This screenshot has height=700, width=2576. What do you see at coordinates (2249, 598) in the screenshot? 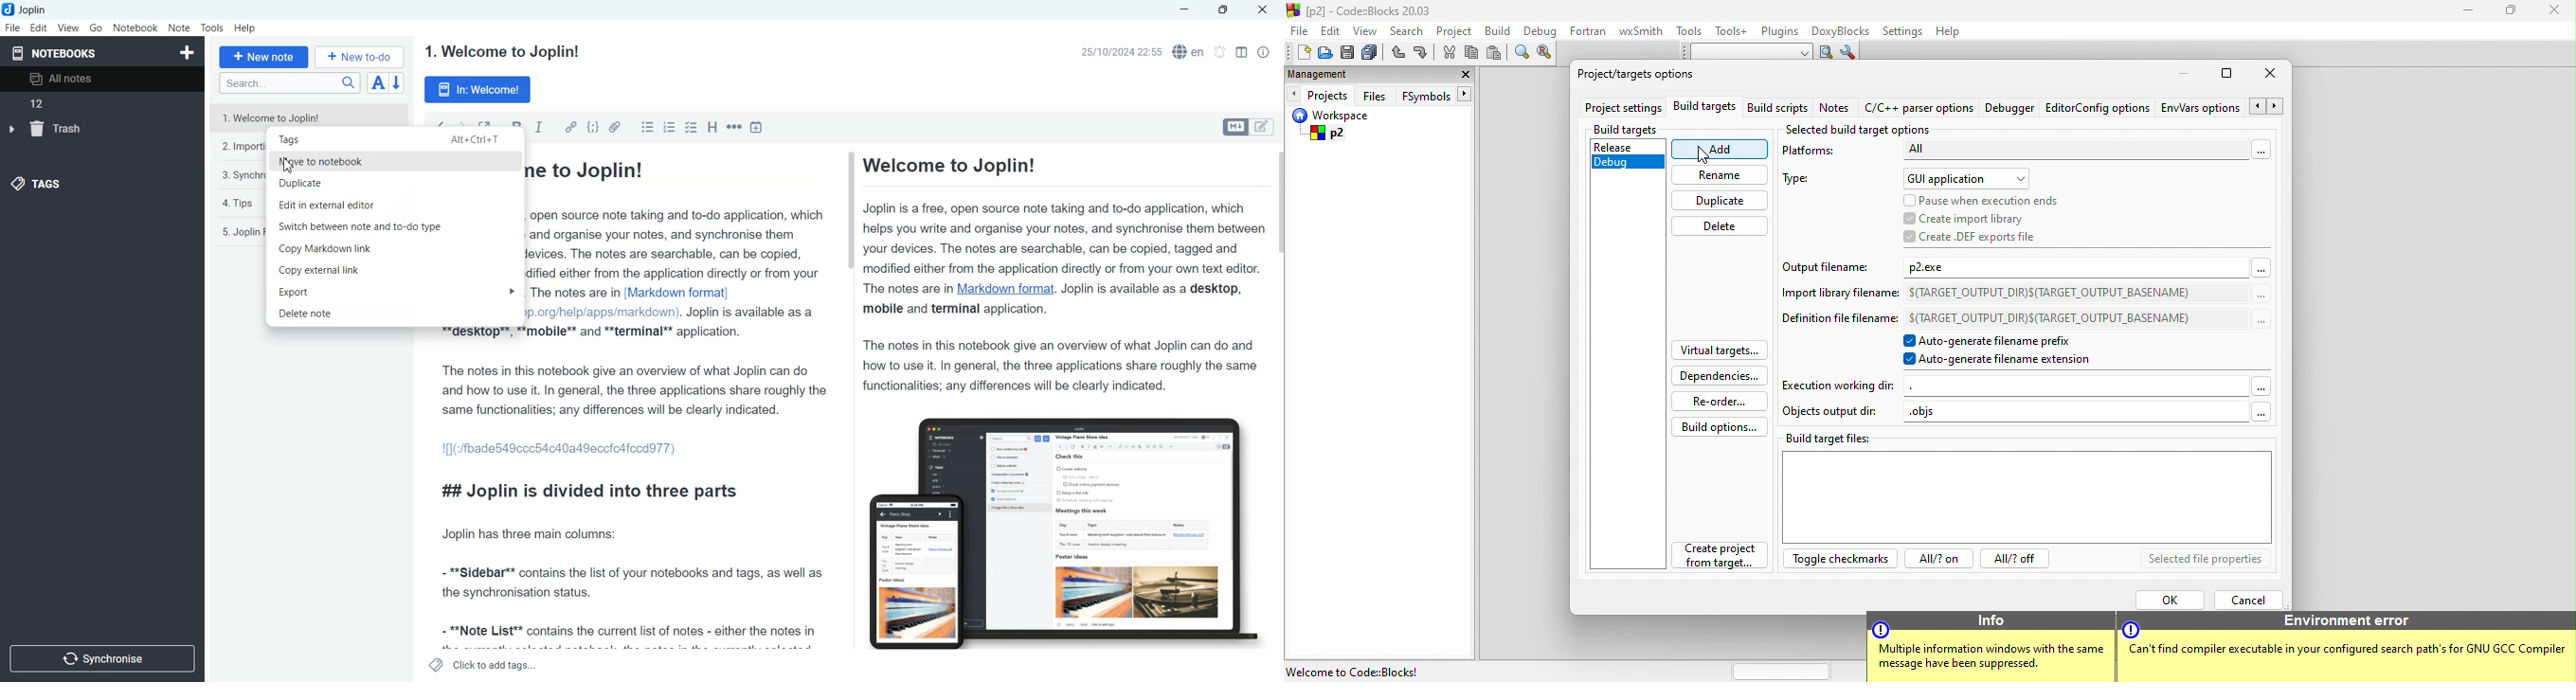
I see `cancel` at bounding box center [2249, 598].